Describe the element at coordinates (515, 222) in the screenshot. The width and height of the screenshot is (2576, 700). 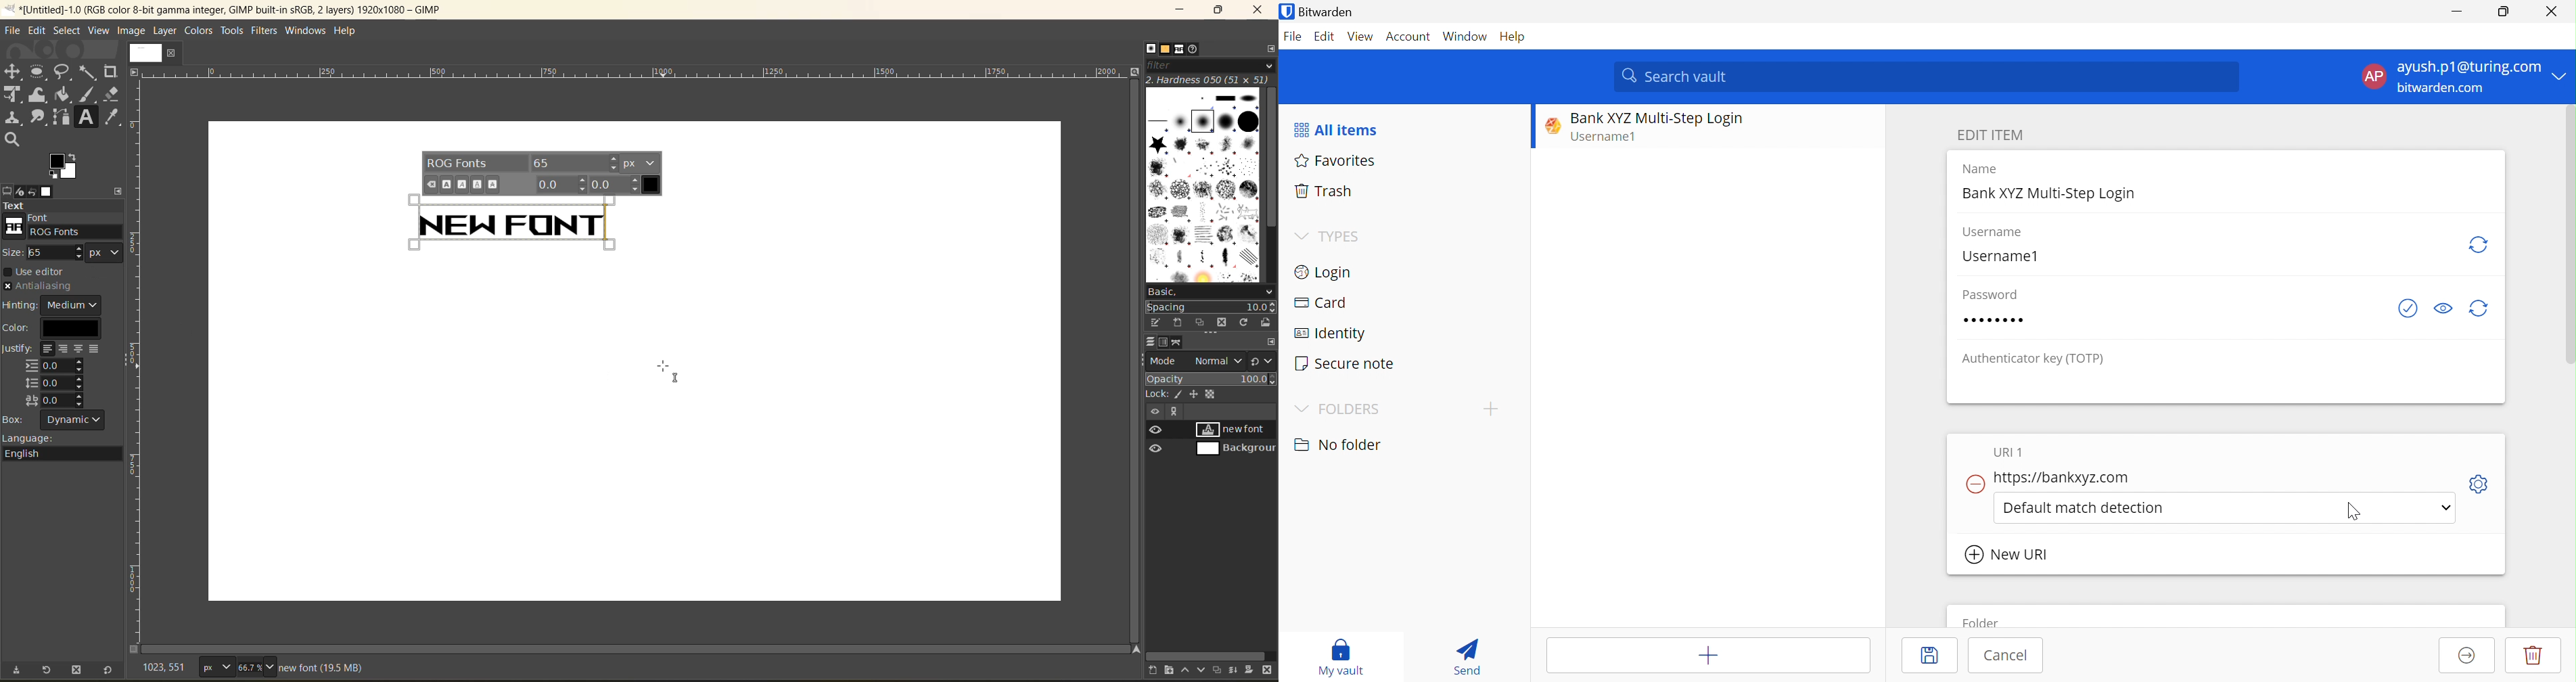
I see `text with new font and size` at that location.